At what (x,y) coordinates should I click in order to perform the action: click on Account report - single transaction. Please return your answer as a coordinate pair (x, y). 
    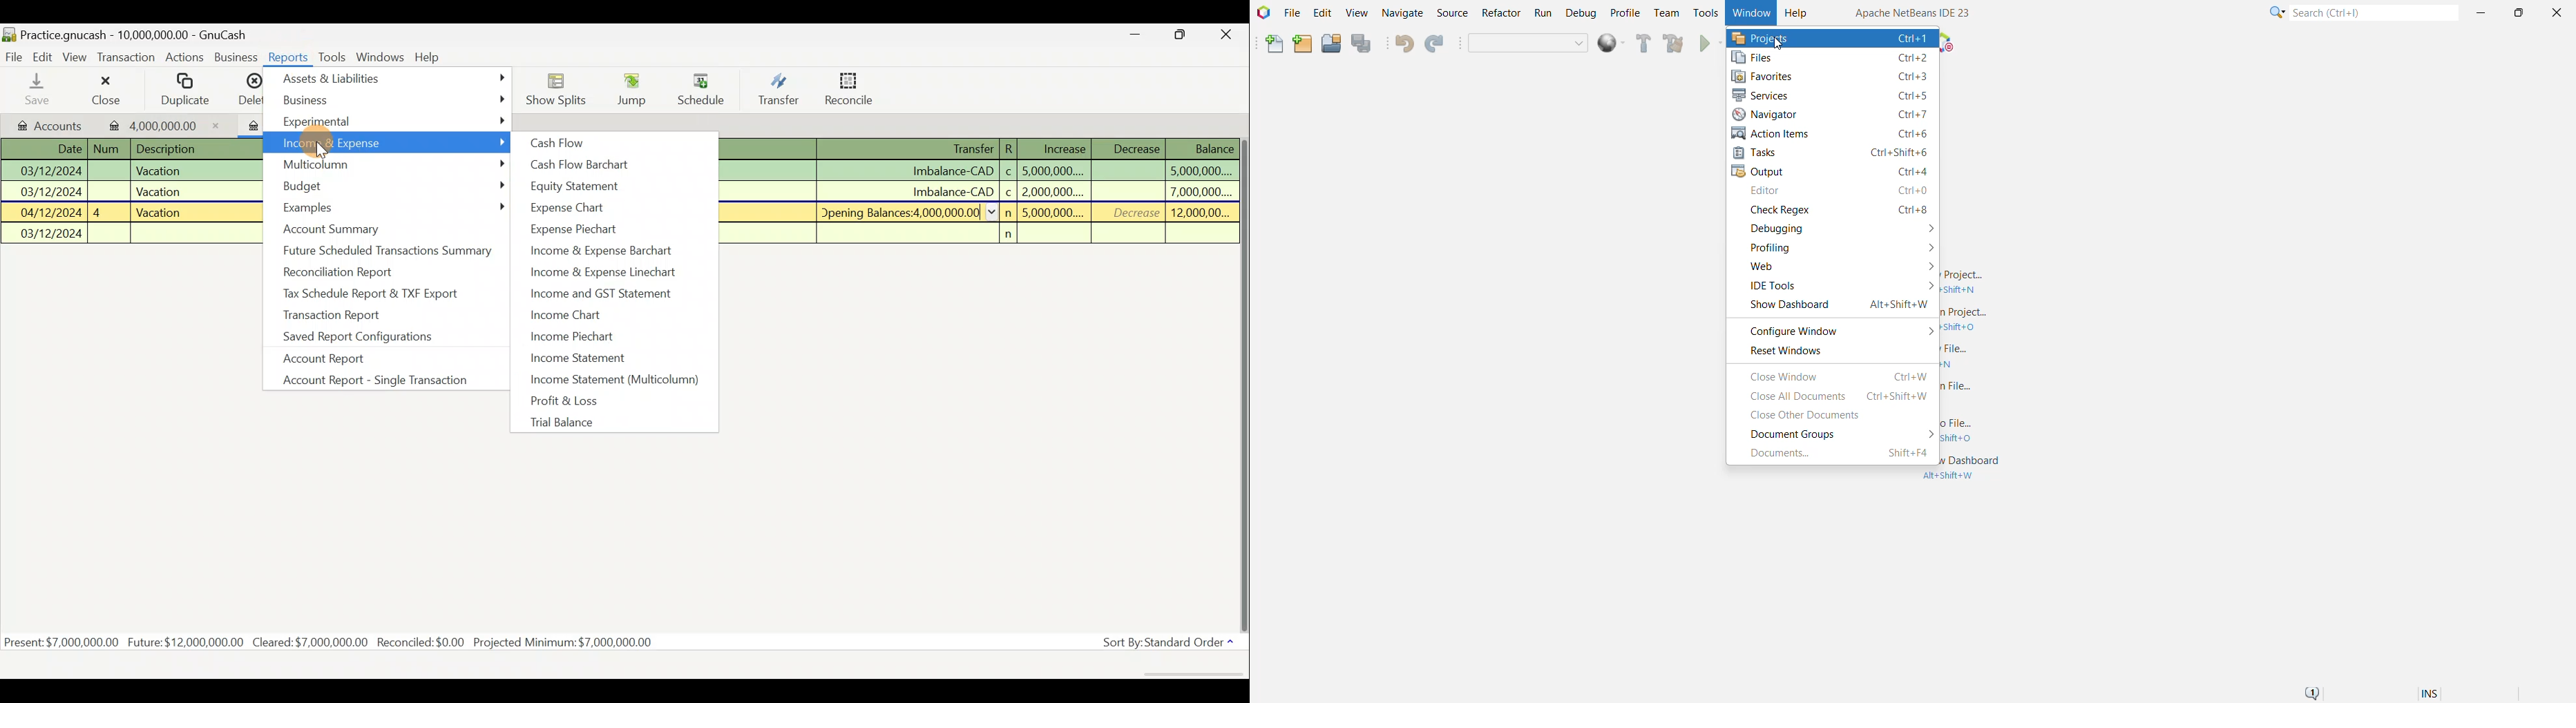
    Looking at the image, I should click on (384, 379).